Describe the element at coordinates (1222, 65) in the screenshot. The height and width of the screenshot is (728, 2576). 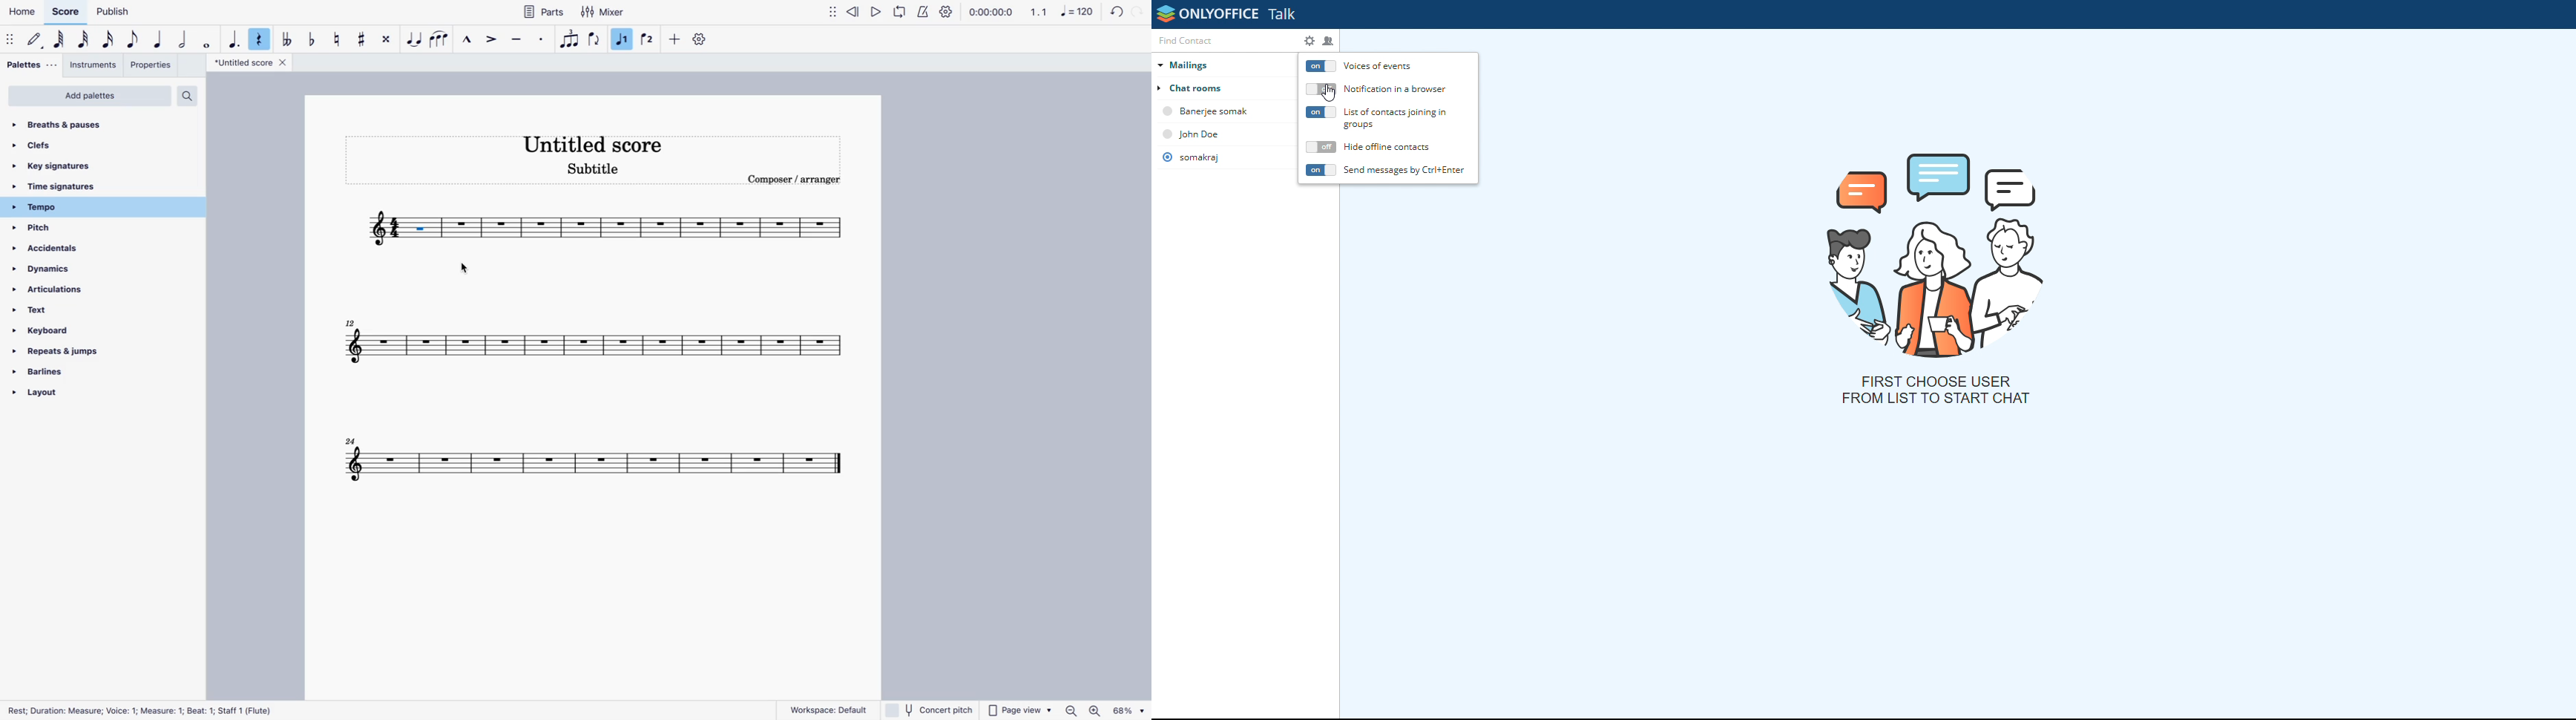
I see `mailings` at that location.